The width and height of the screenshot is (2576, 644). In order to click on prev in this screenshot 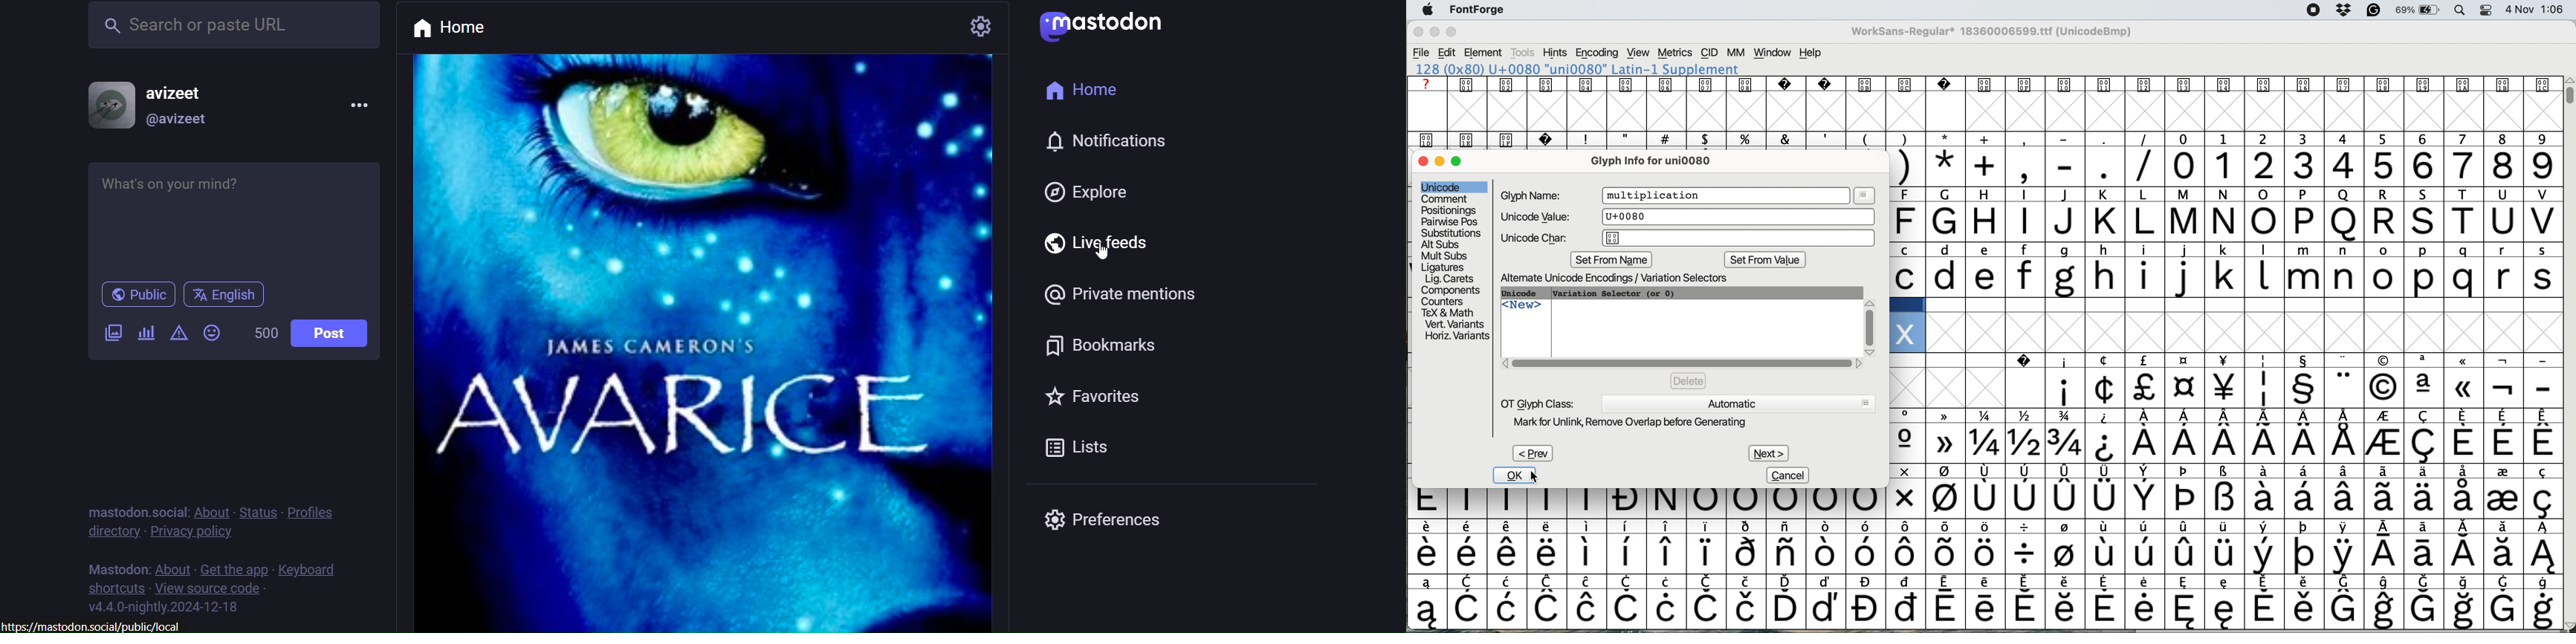, I will do `click(1532, 453)`.